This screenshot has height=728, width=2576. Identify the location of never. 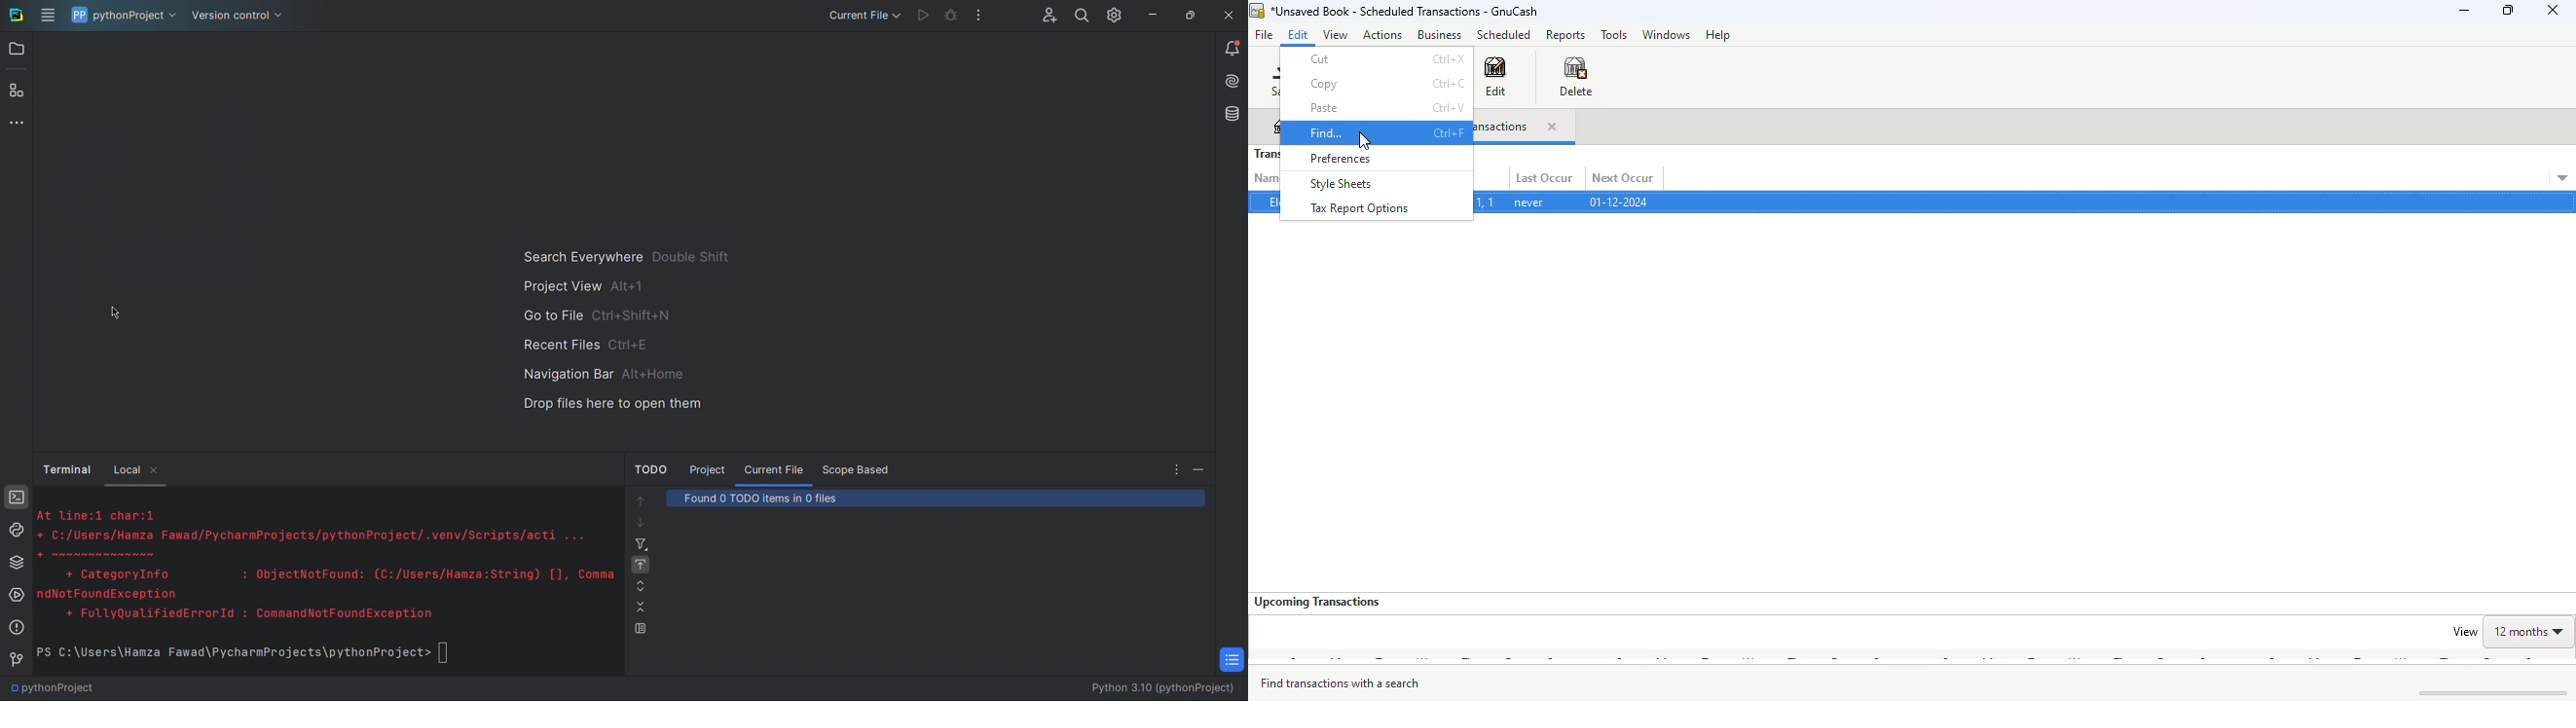
(1528, 203).